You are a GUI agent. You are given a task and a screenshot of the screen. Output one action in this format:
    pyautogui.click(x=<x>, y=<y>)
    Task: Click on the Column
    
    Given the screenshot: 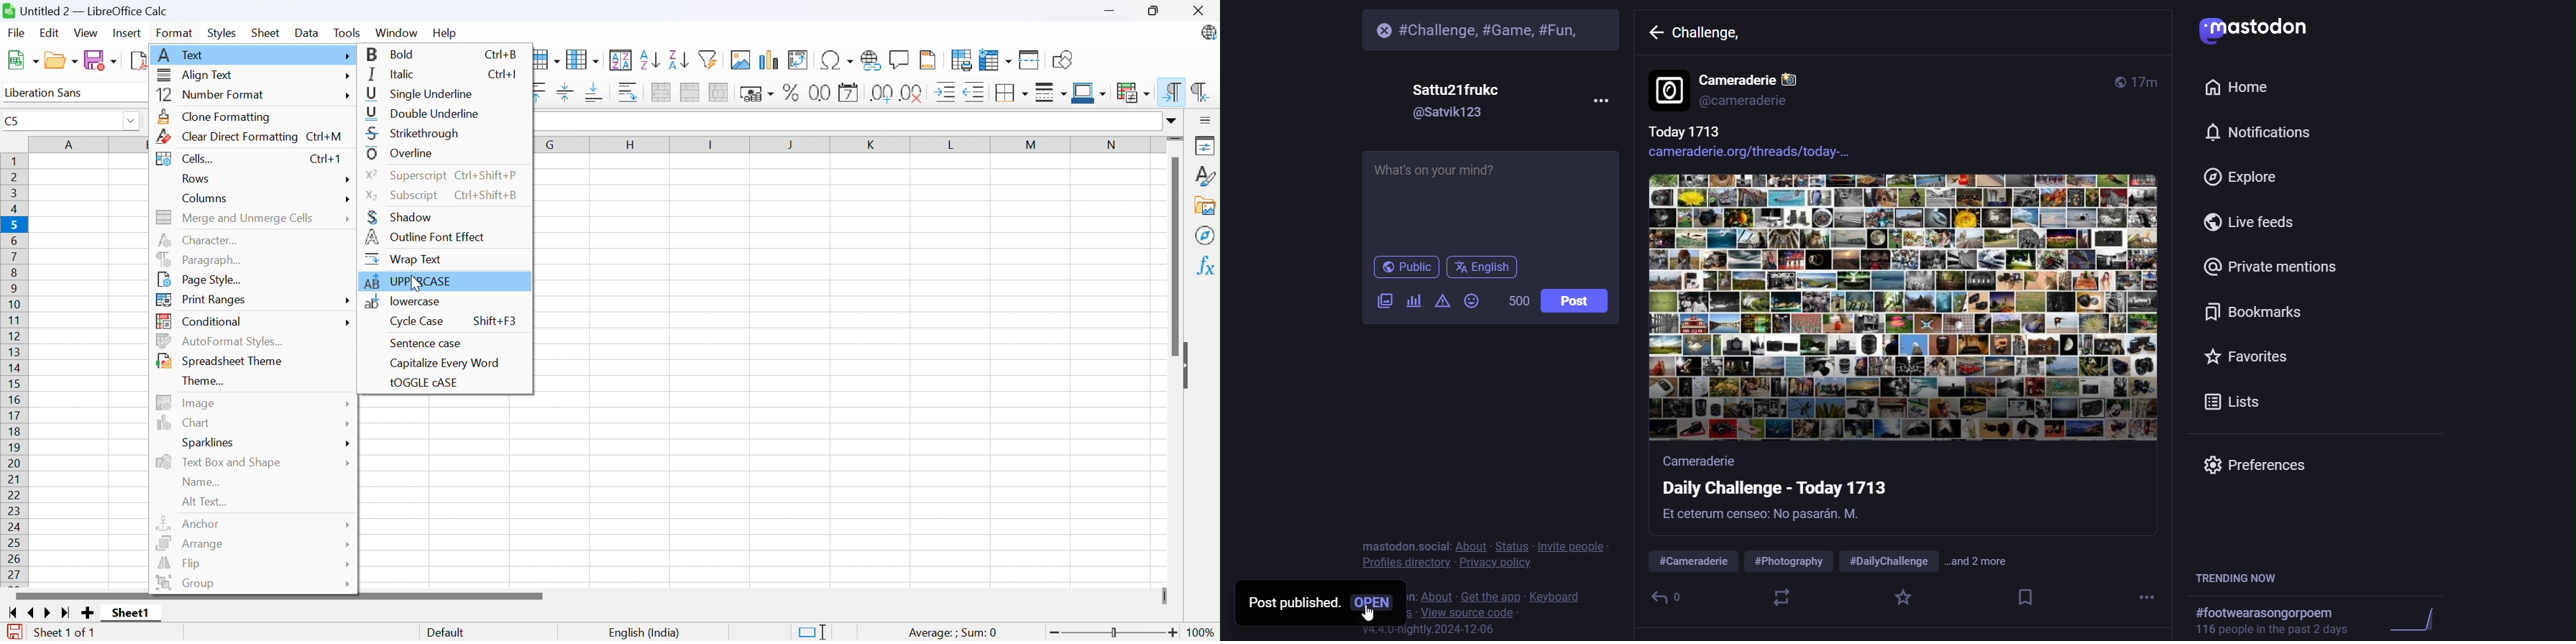 What is the action you would take?
    pyautogui.click(x=583, y=59)
    